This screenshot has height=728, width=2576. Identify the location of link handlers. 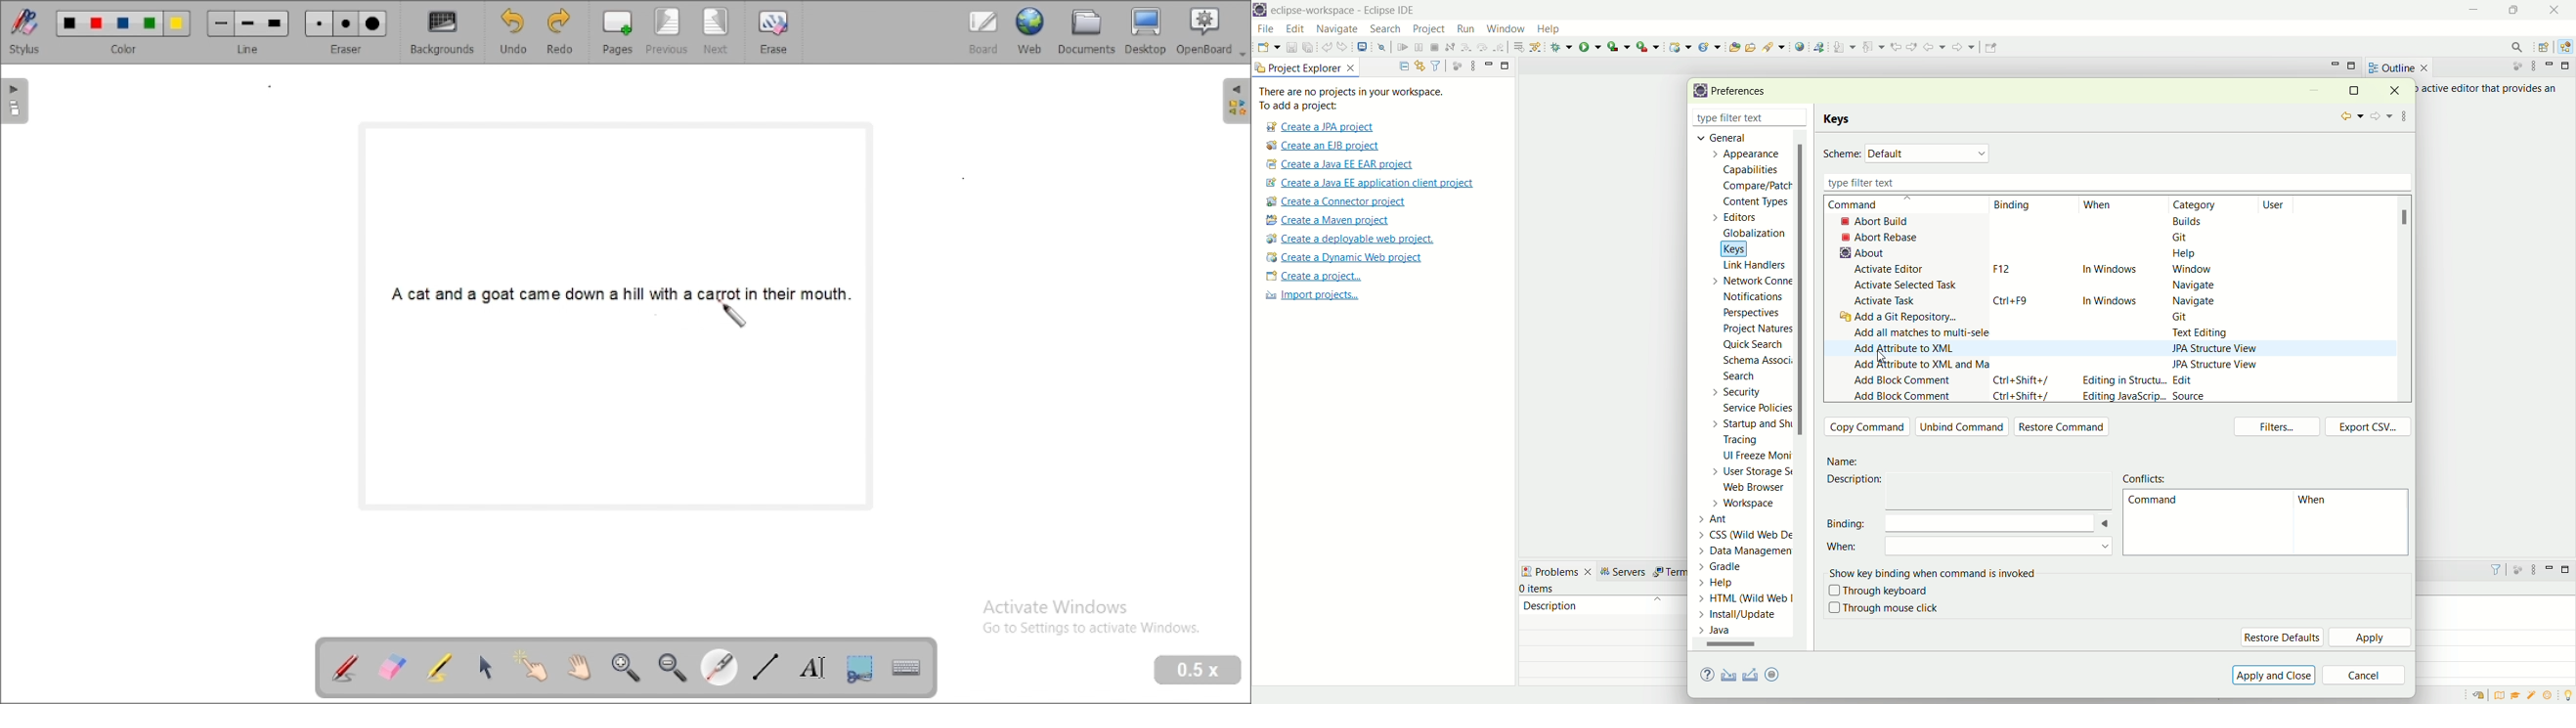
(1752, 265).